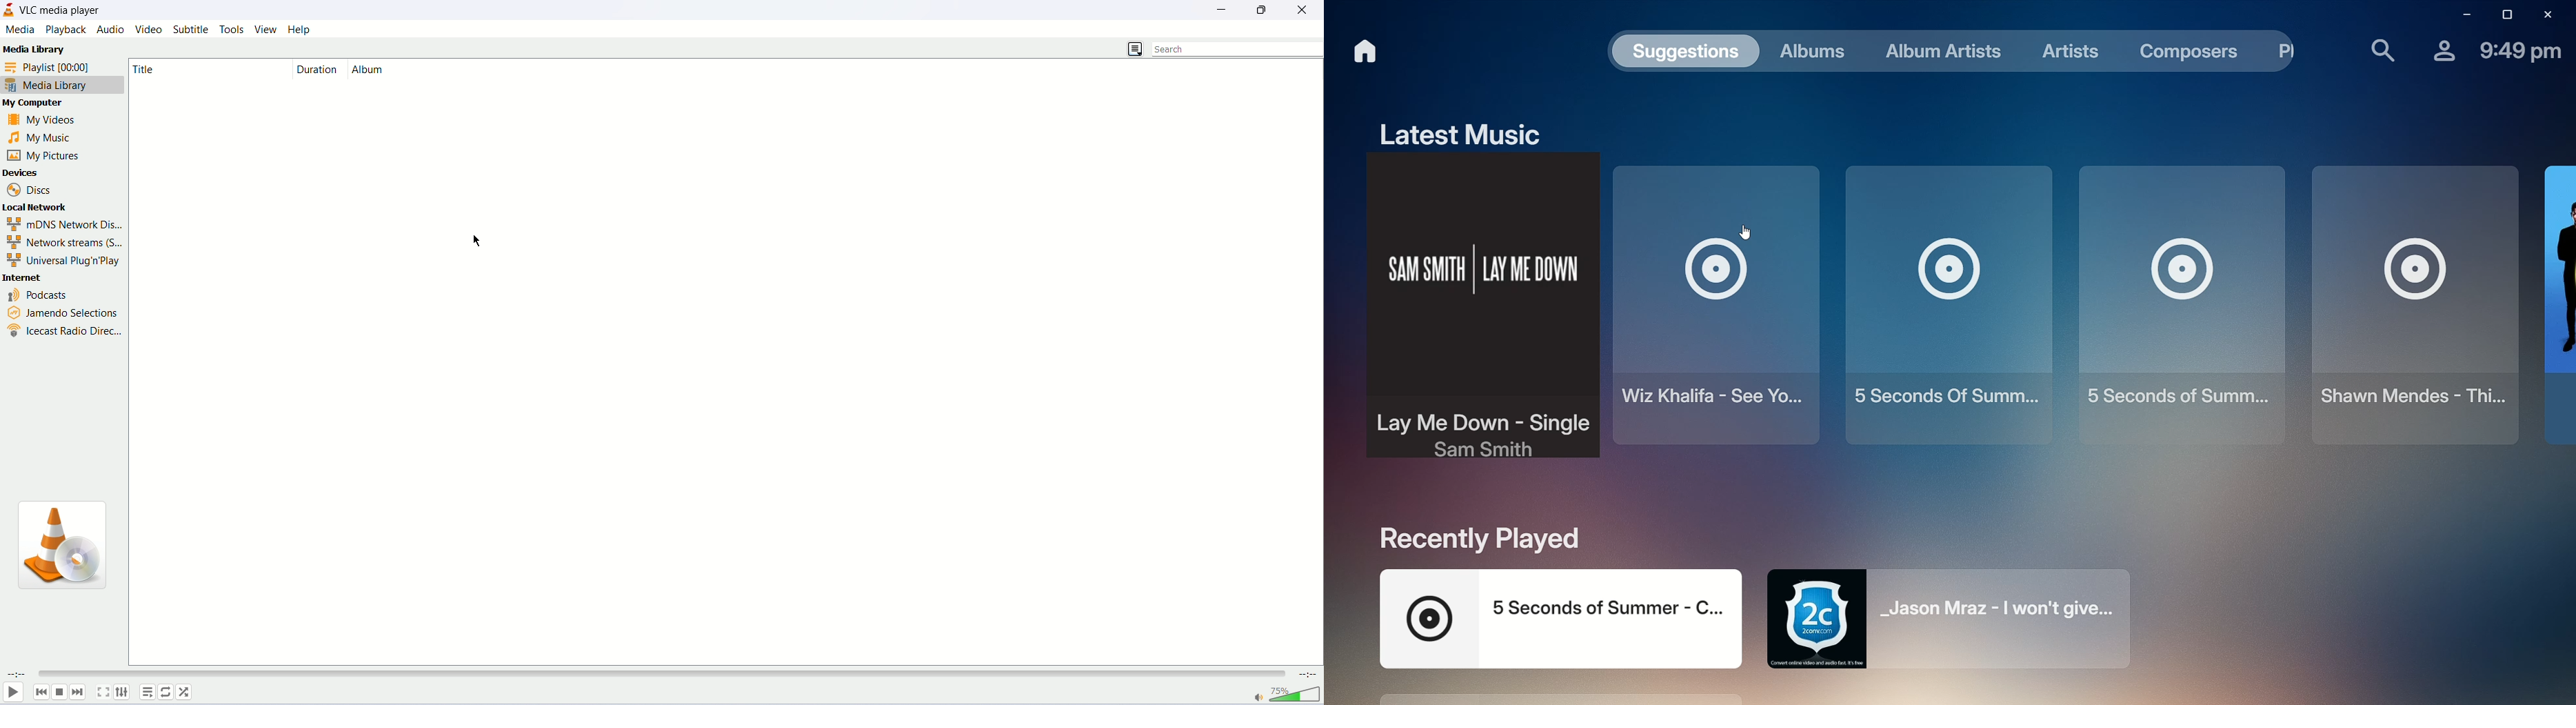  Describe the element at coordinates (60, 259) in the screenshot. I see `universal plug'n play` at that location.